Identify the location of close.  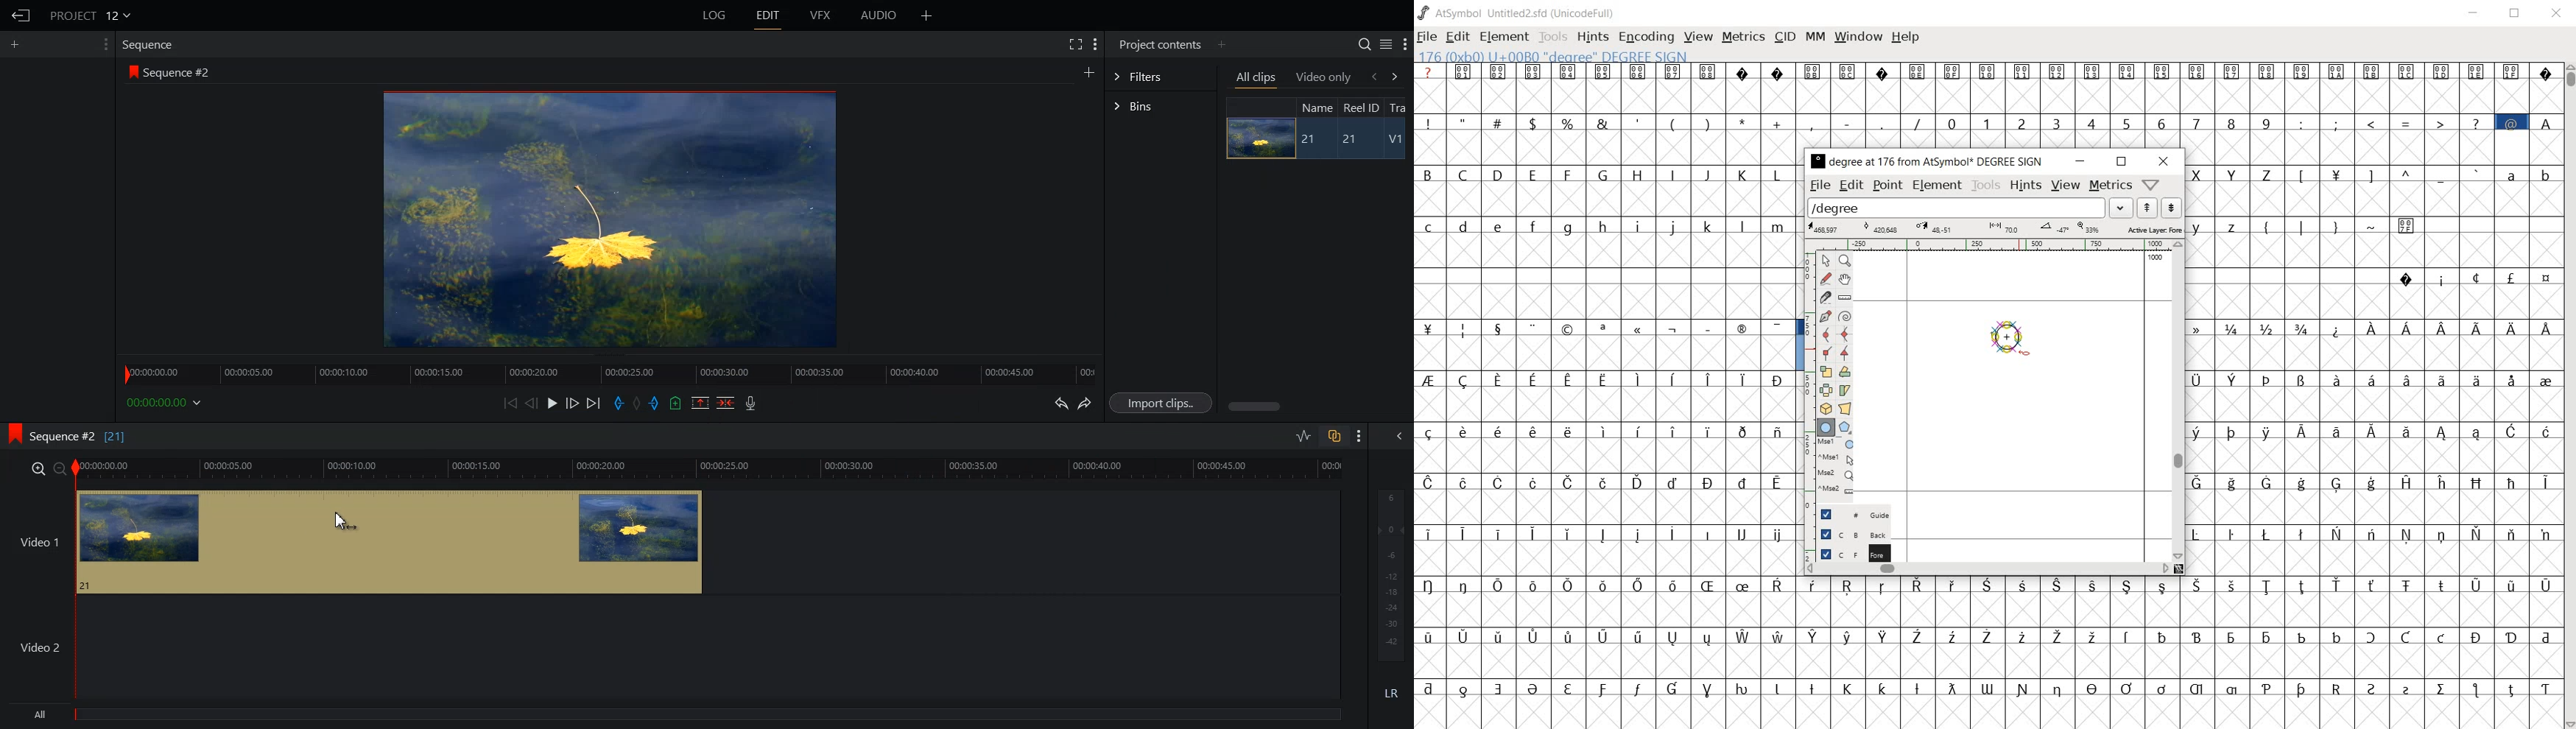
(2164, 162).